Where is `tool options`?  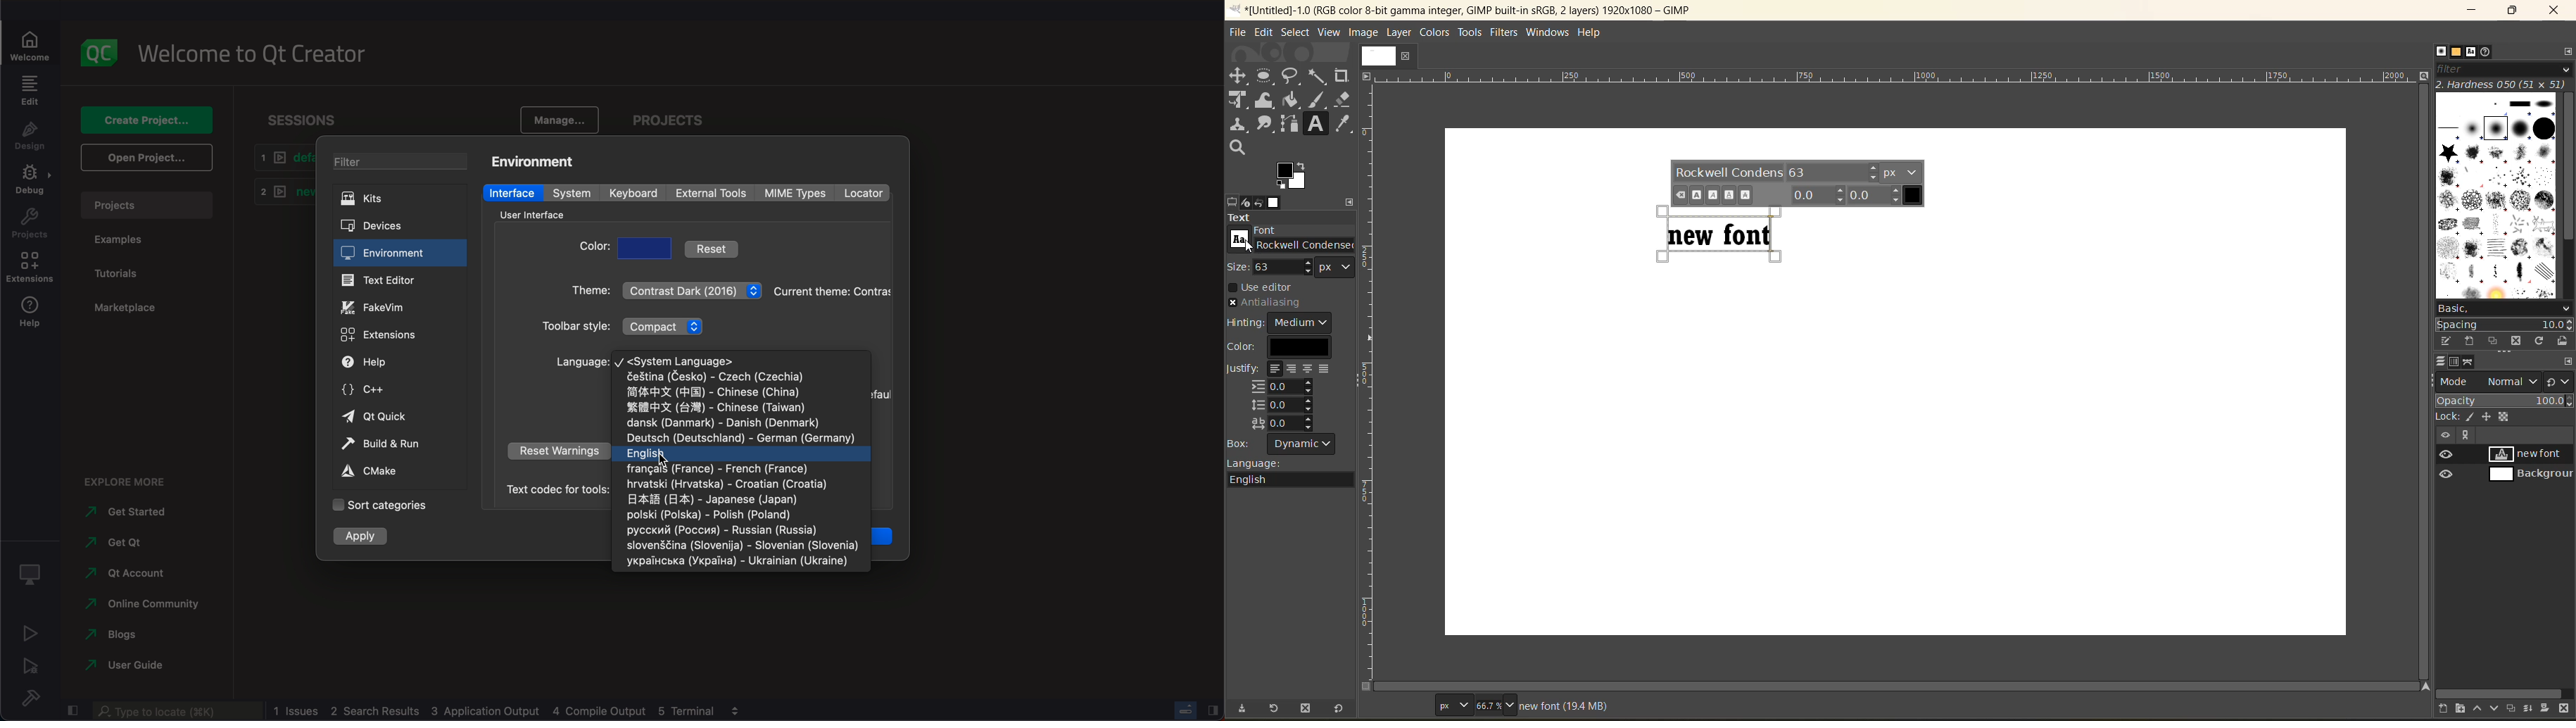
tool options is located at coordinates (1233, 201).